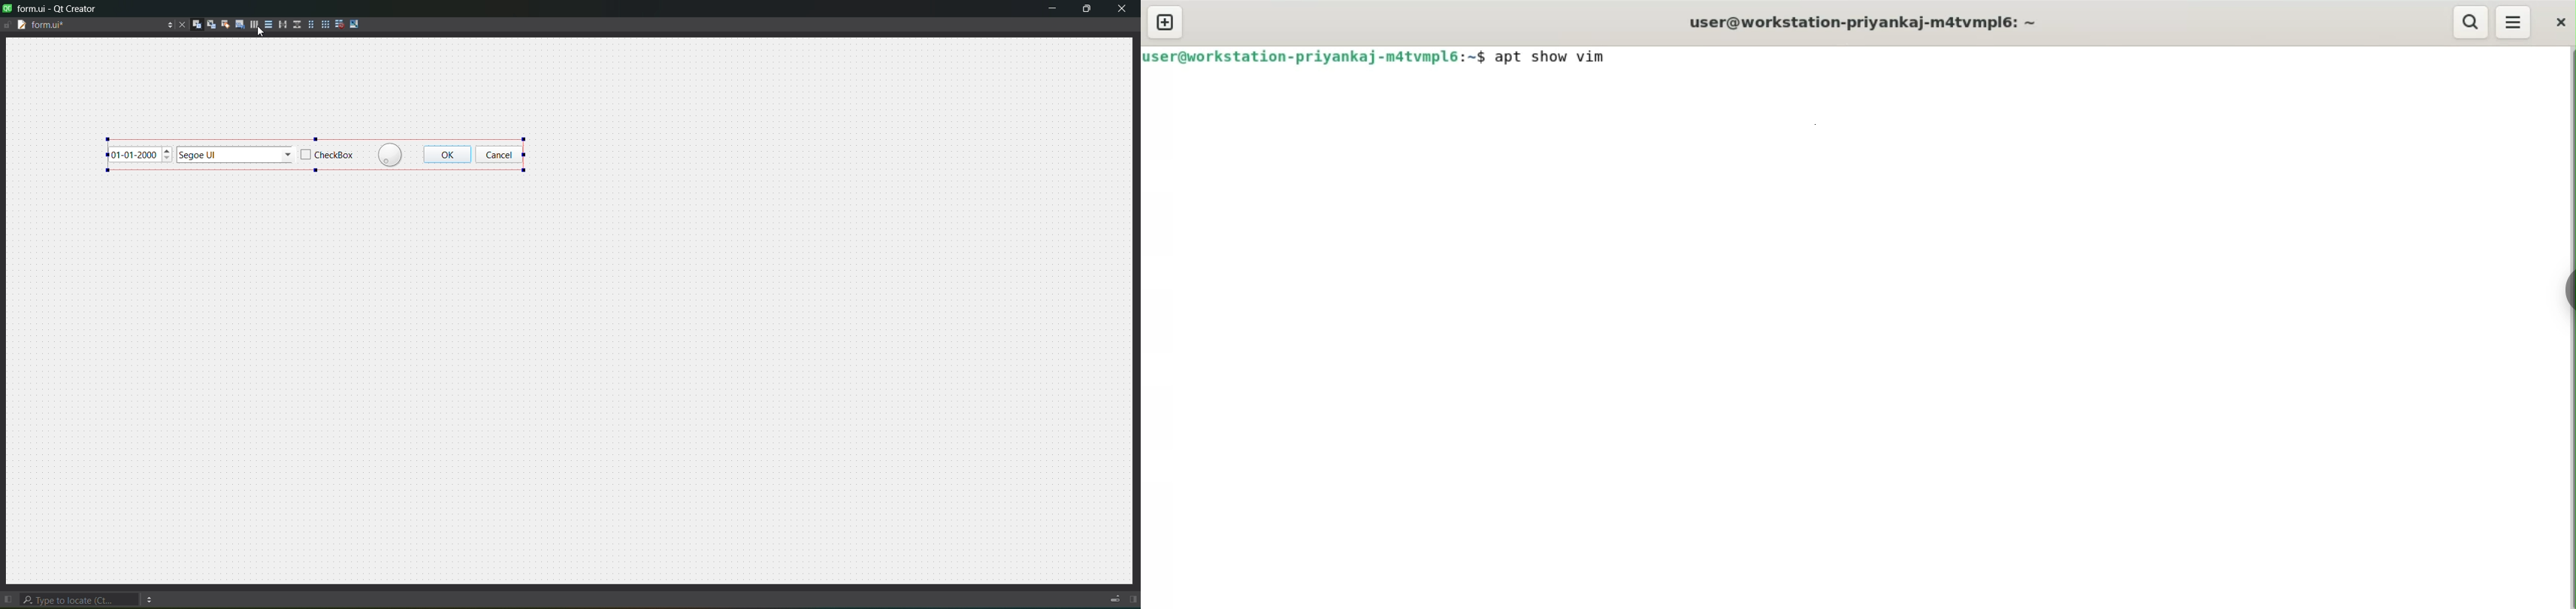 This screenshot has height=616, width=2576. Describe the element at coordinates (180, 23) in the screenshot. I see `close document` at that location.